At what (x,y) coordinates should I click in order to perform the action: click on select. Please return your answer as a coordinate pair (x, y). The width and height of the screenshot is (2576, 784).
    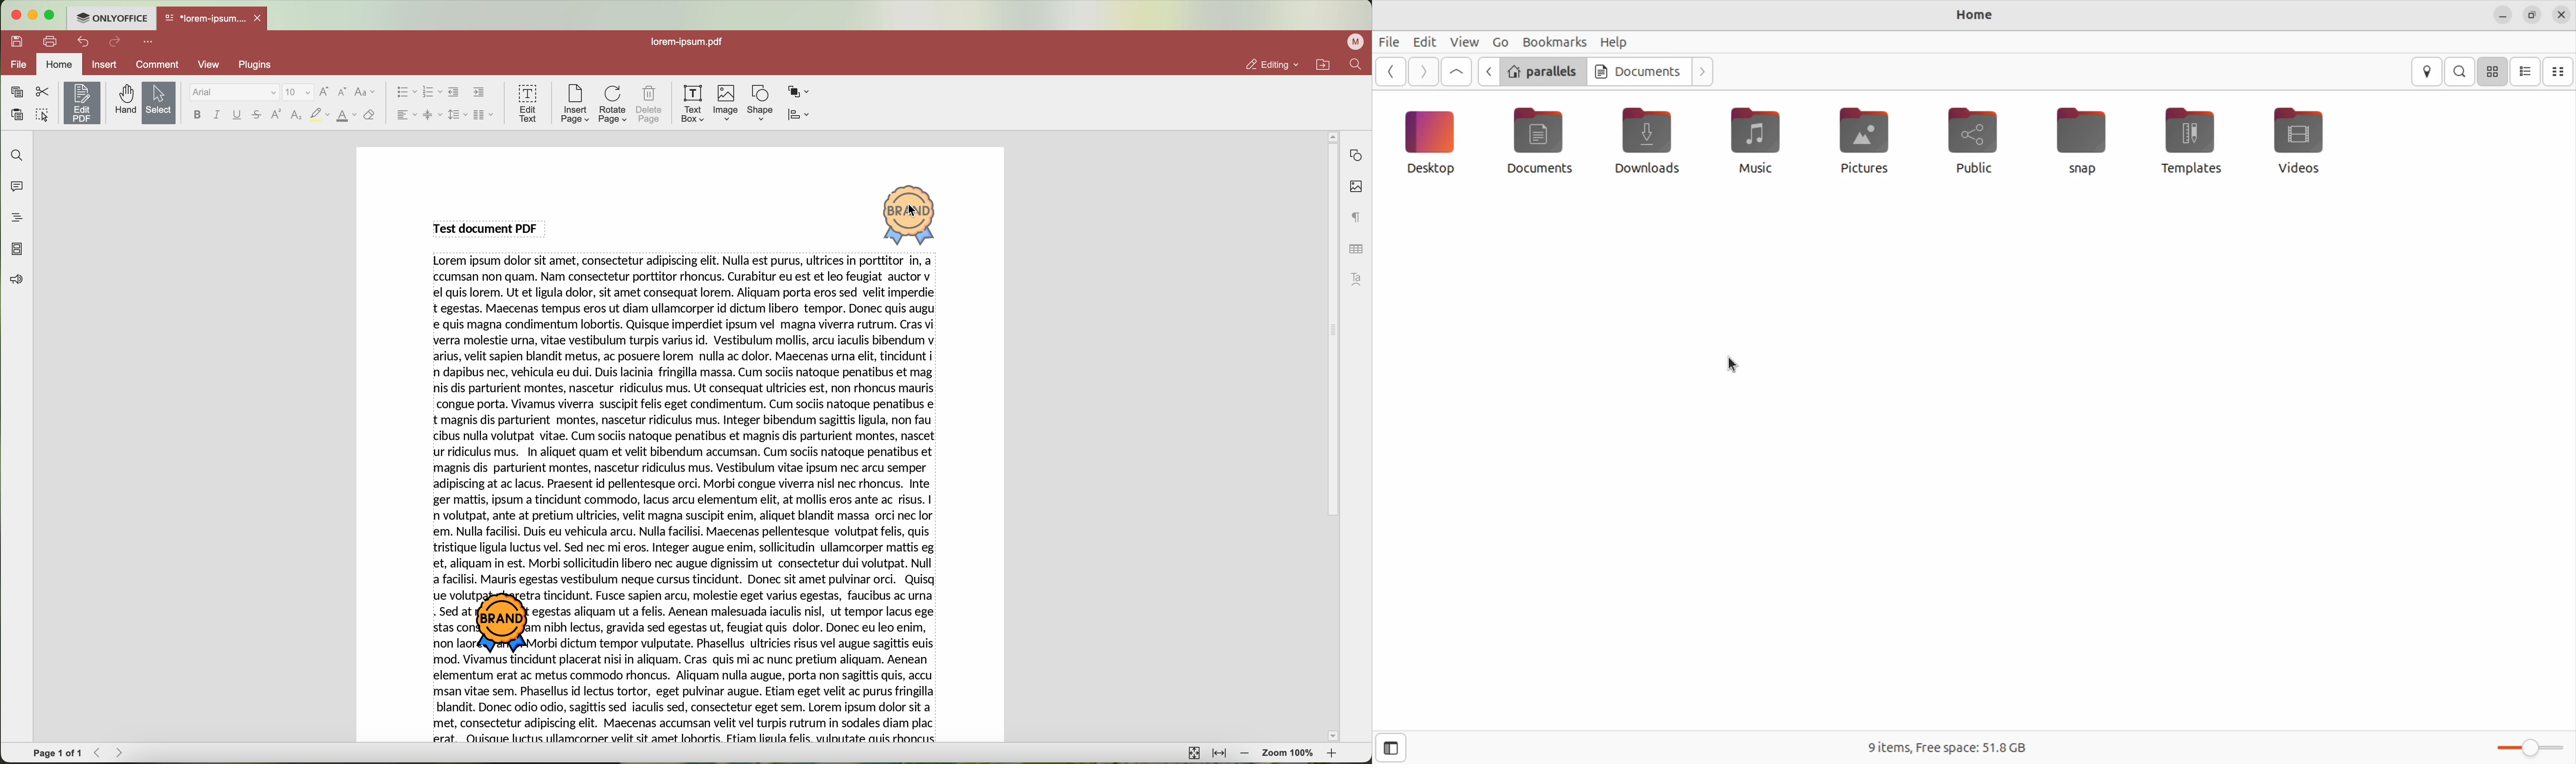
    Looking at the image, I should click on (159, 104).